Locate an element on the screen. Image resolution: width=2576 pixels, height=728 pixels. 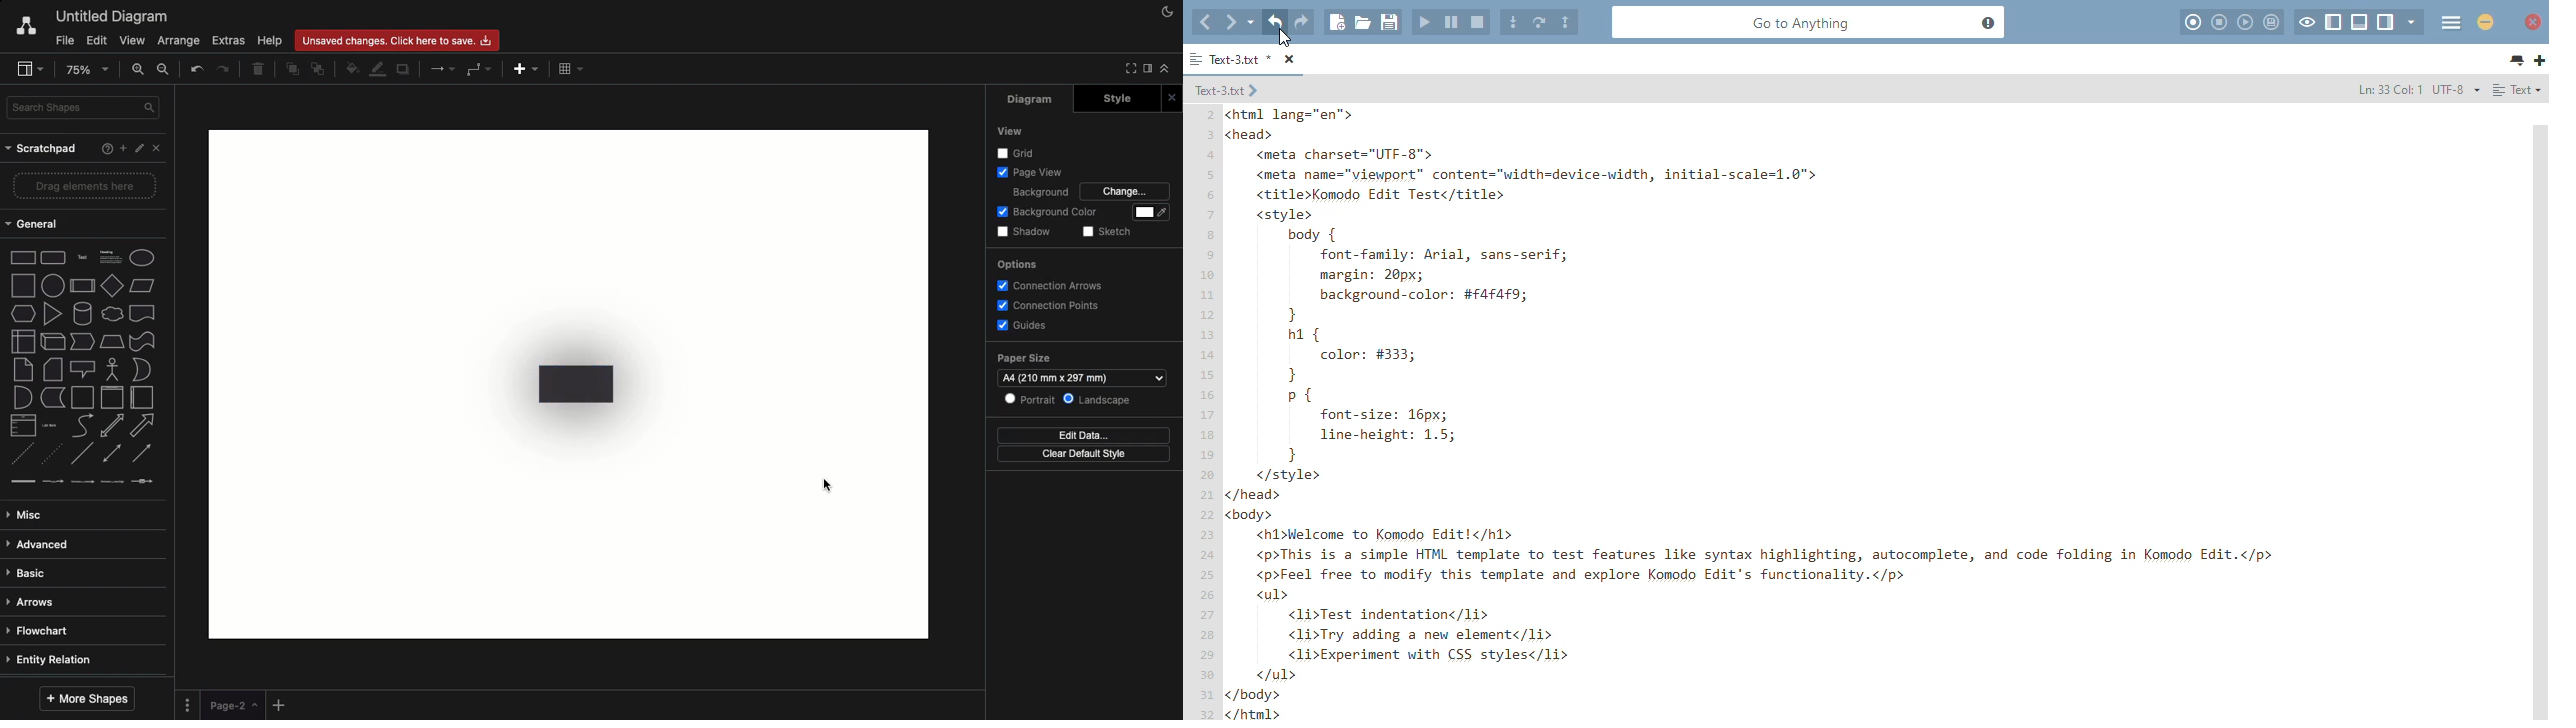
directional connector is located at coordinates (142, 452).